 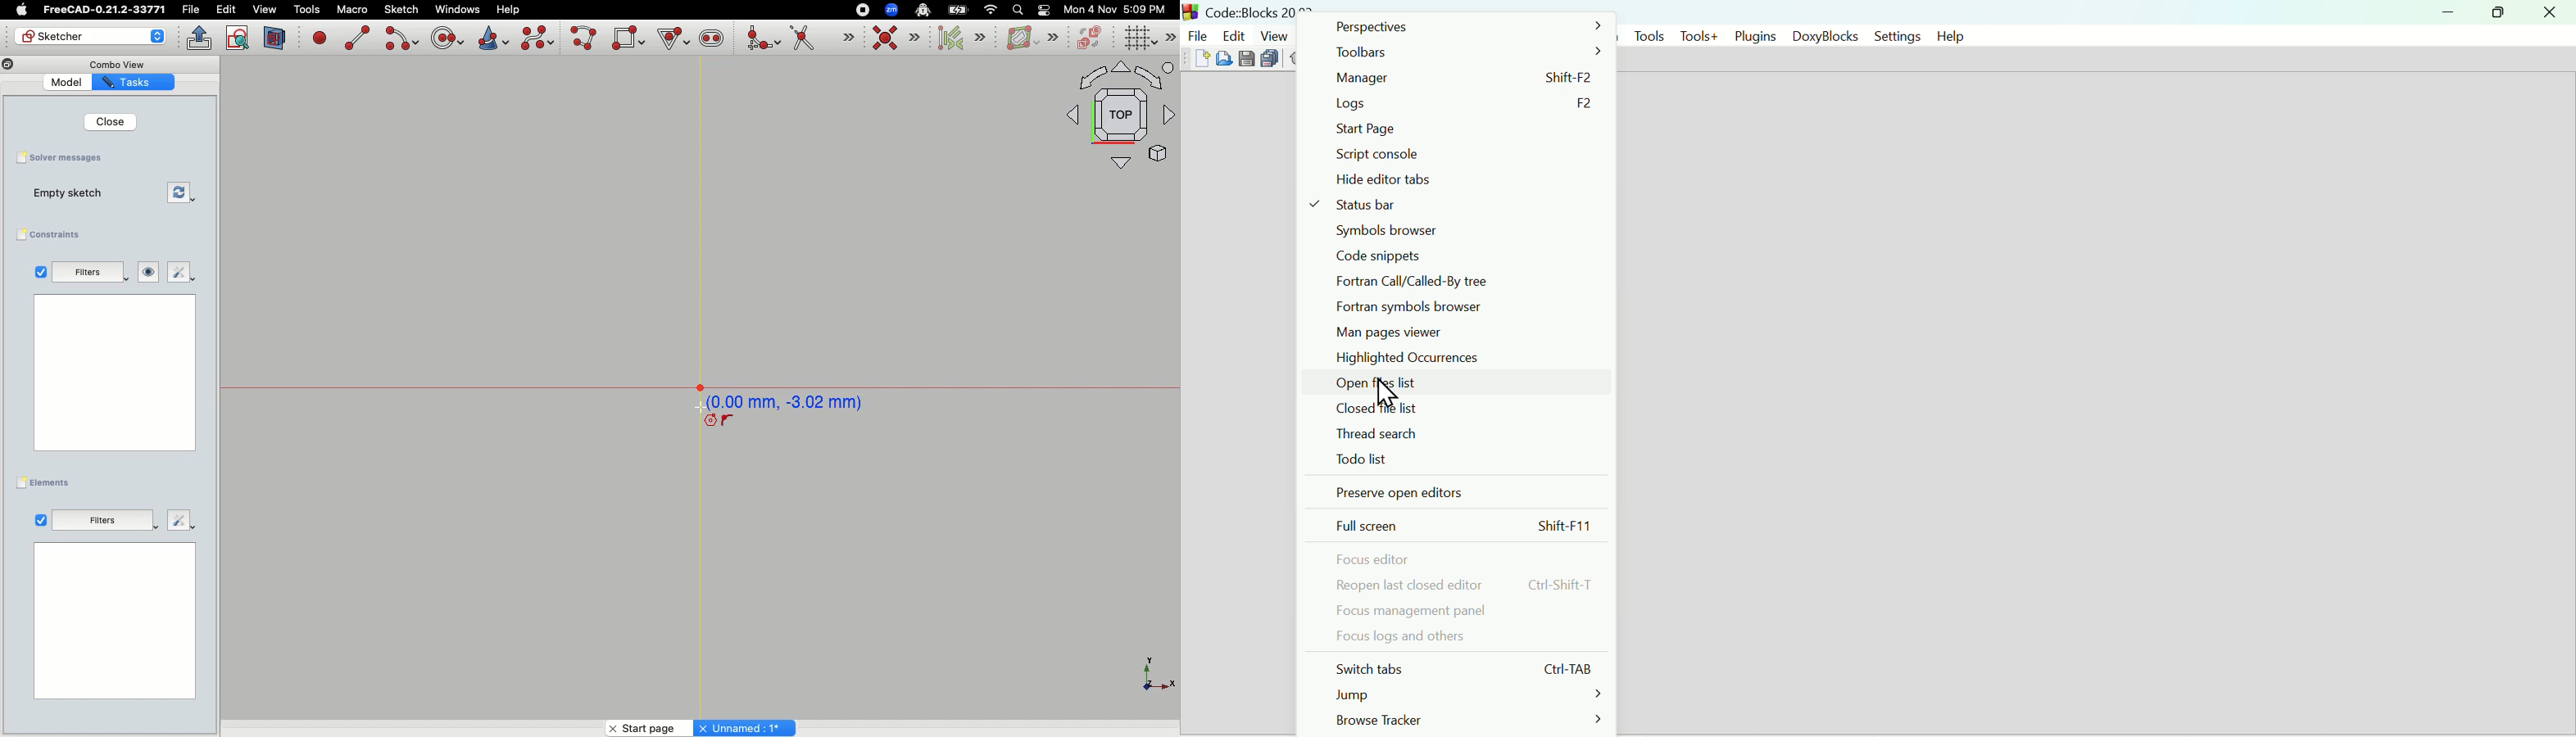 I want to click on Copy, so click(x=8, y=66).